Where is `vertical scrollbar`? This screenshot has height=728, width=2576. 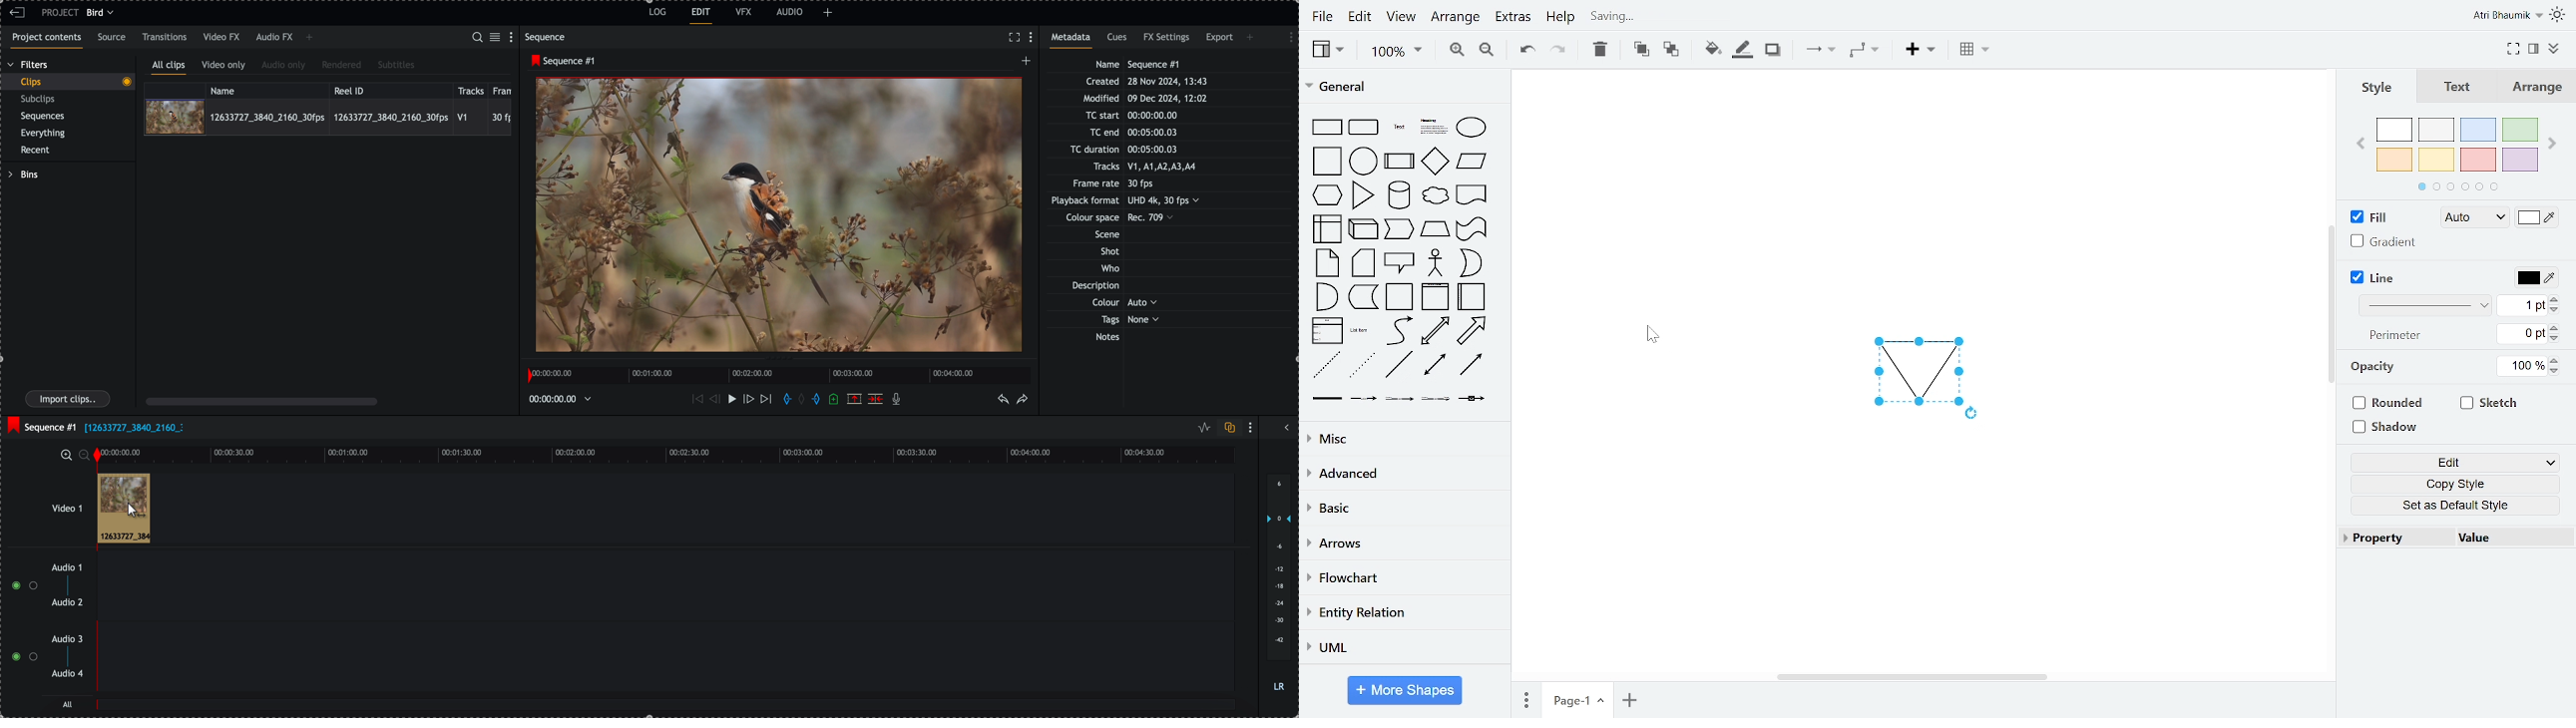 vertical scrollbar is located at coordinates (2332, 306).